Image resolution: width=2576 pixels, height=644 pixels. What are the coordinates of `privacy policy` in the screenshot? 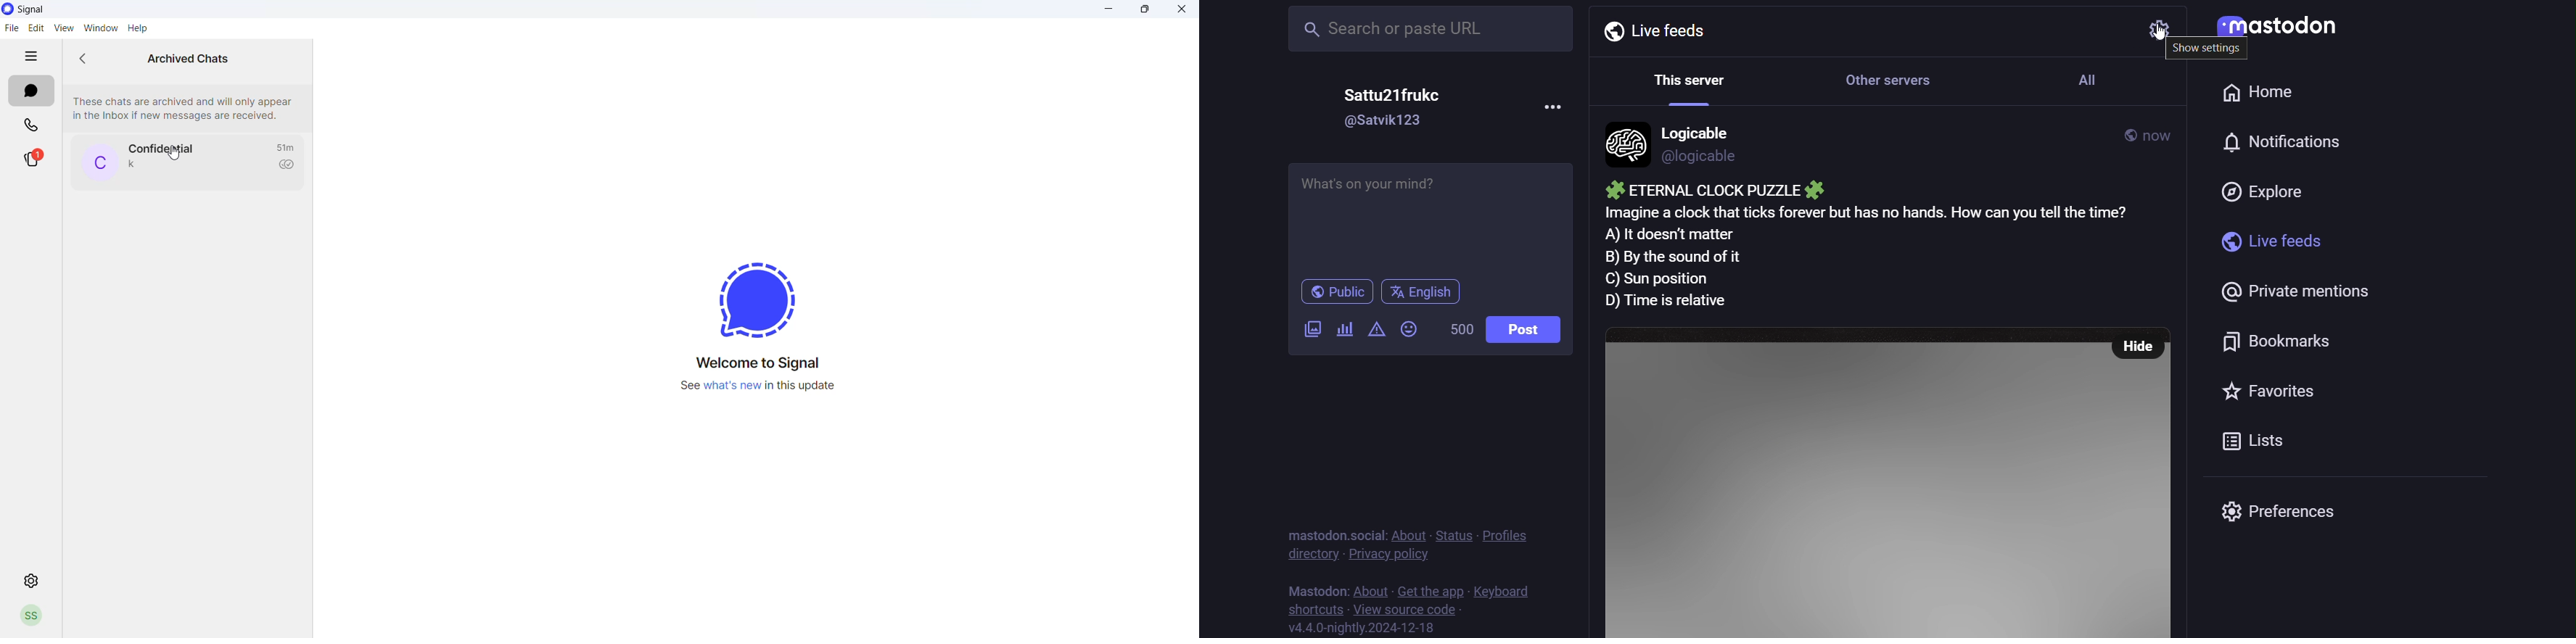 It's located at (1389, 557).